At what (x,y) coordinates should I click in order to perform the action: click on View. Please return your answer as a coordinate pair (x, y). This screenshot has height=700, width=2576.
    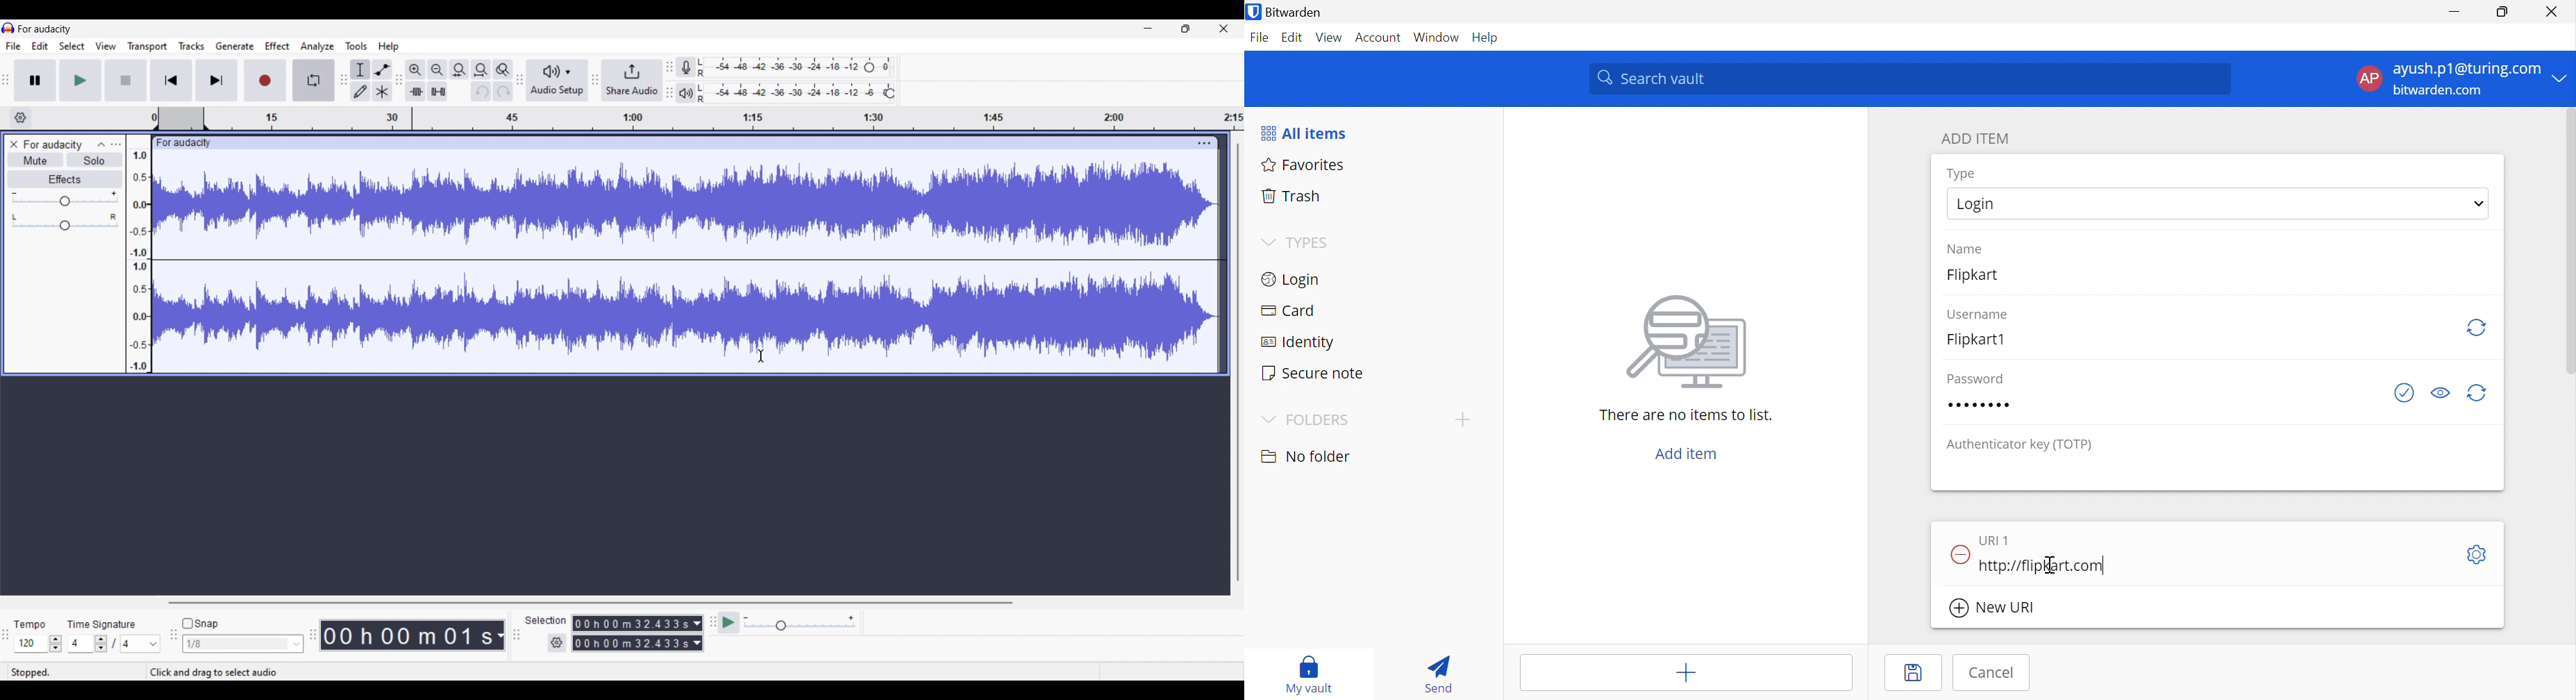
    Looking at the image, I should click on (1327, 37).